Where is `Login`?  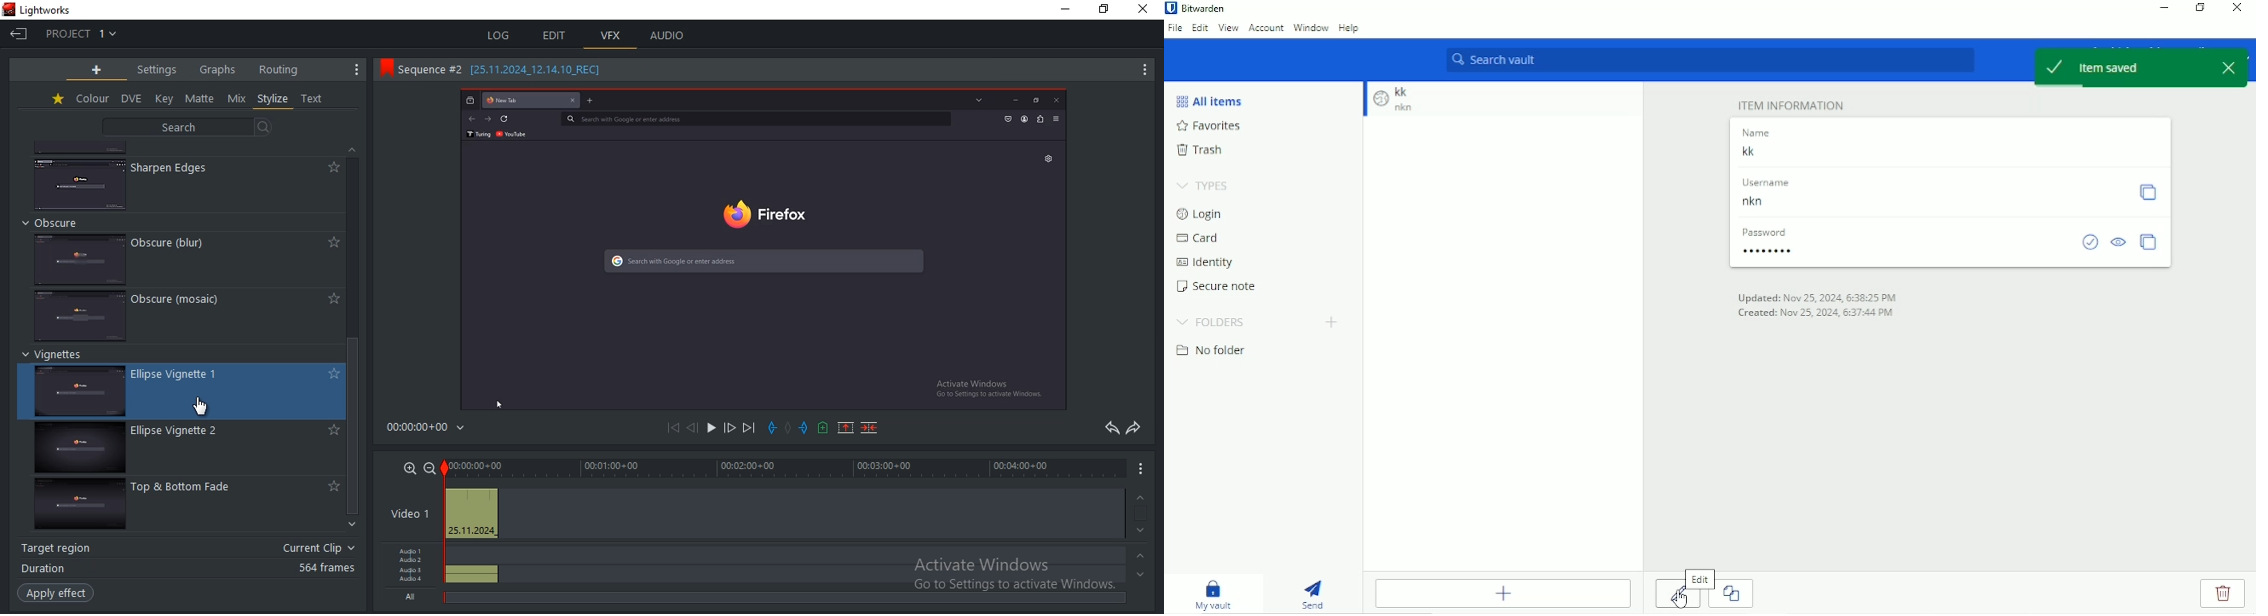 Login is located at coordinates (1200, 214).